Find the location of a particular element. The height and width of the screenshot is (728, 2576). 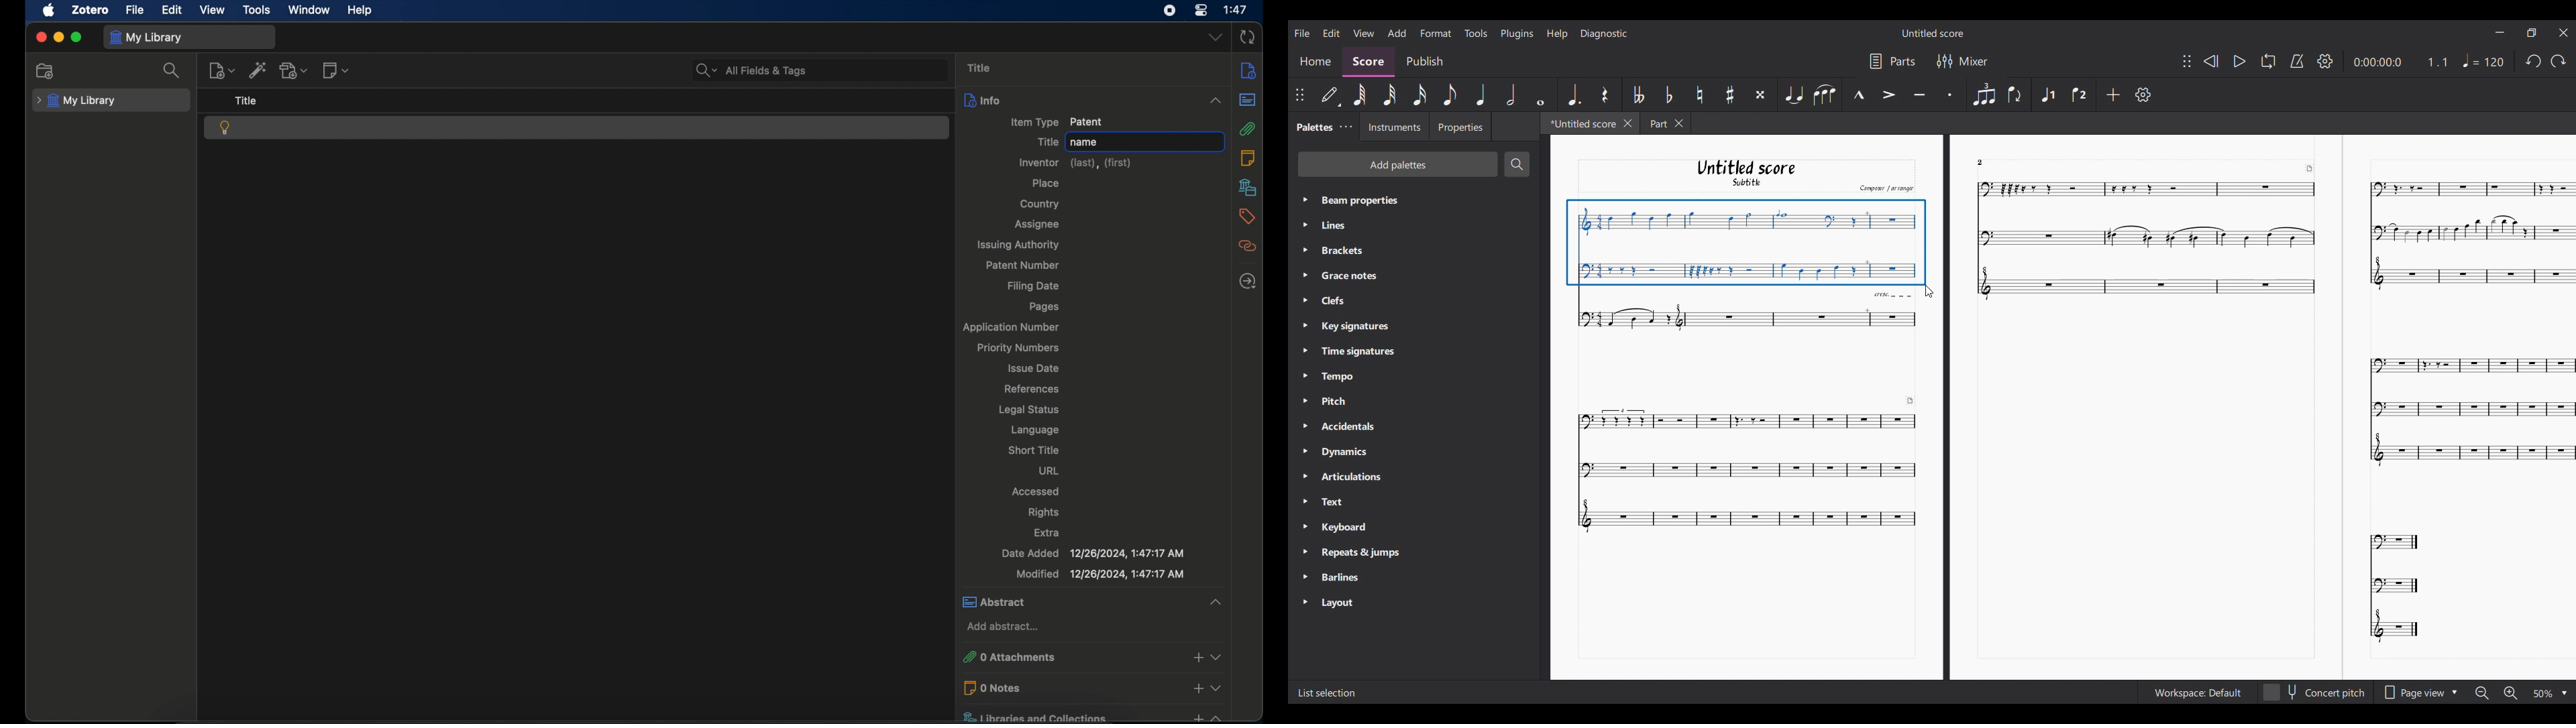

Beam properties is located at coordinates (1393, 200).